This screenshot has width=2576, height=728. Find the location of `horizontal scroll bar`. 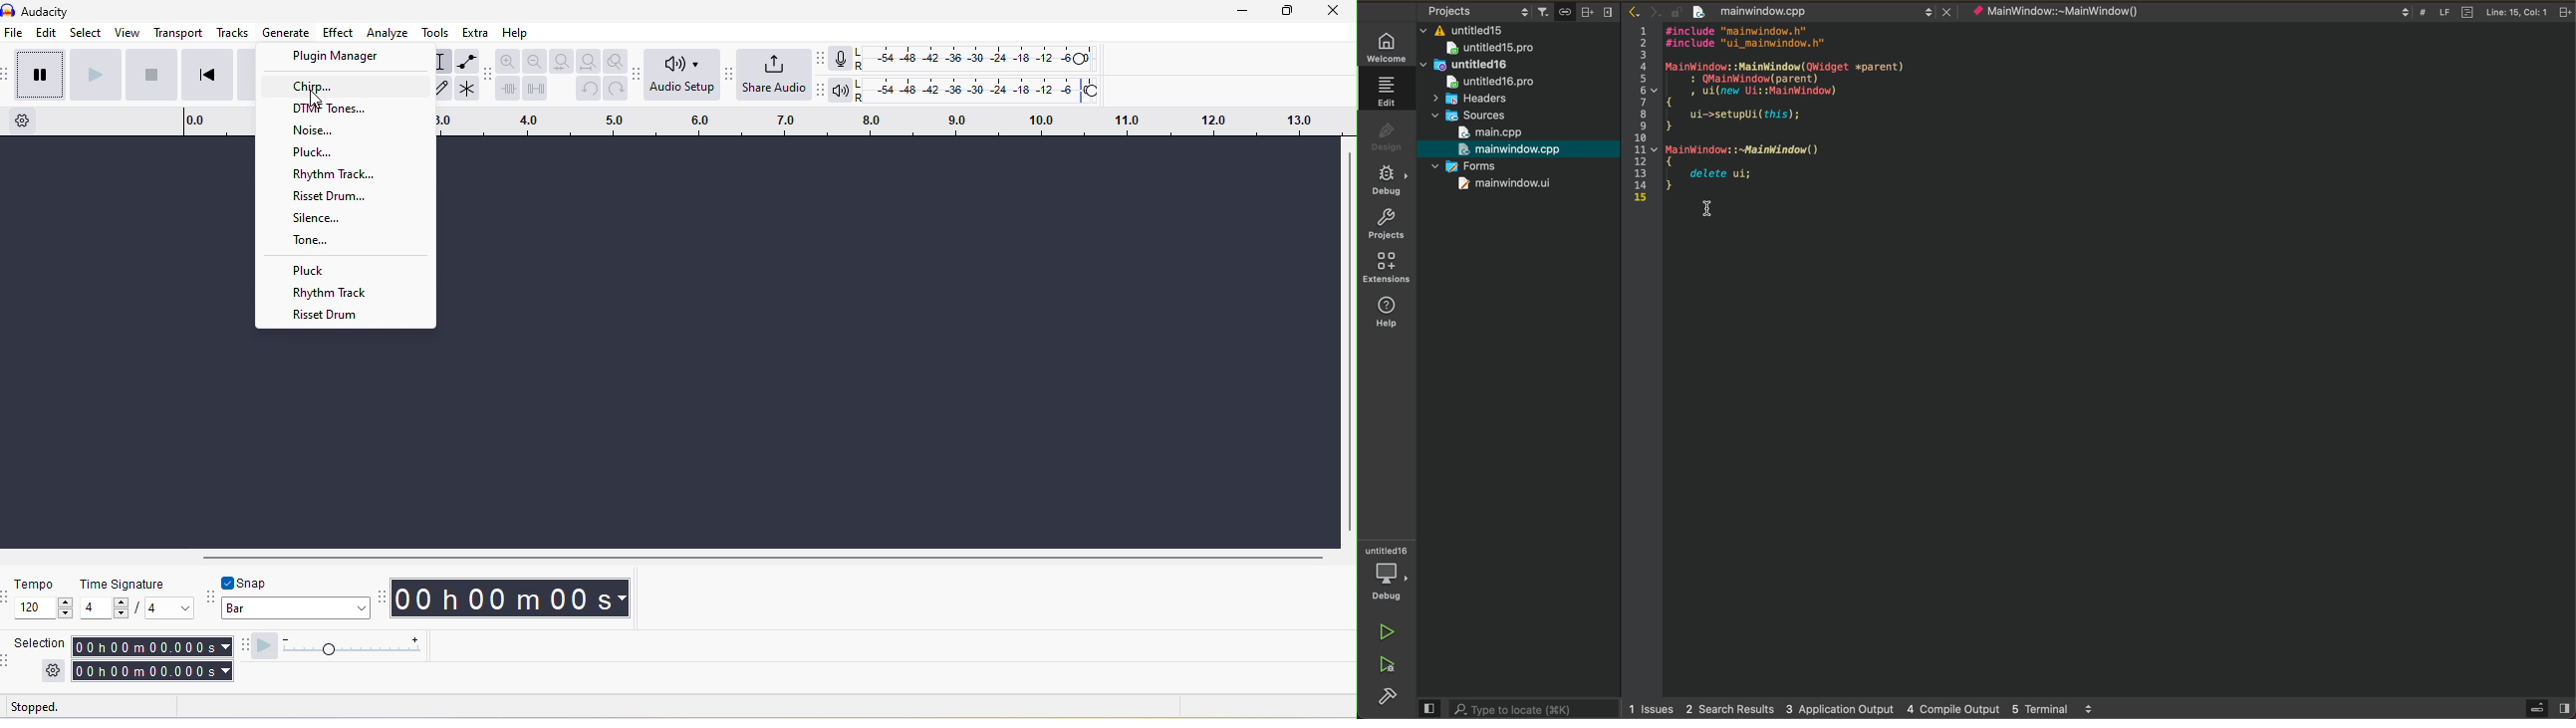

horizontal scroll bar is located at coordinates (762, 556).